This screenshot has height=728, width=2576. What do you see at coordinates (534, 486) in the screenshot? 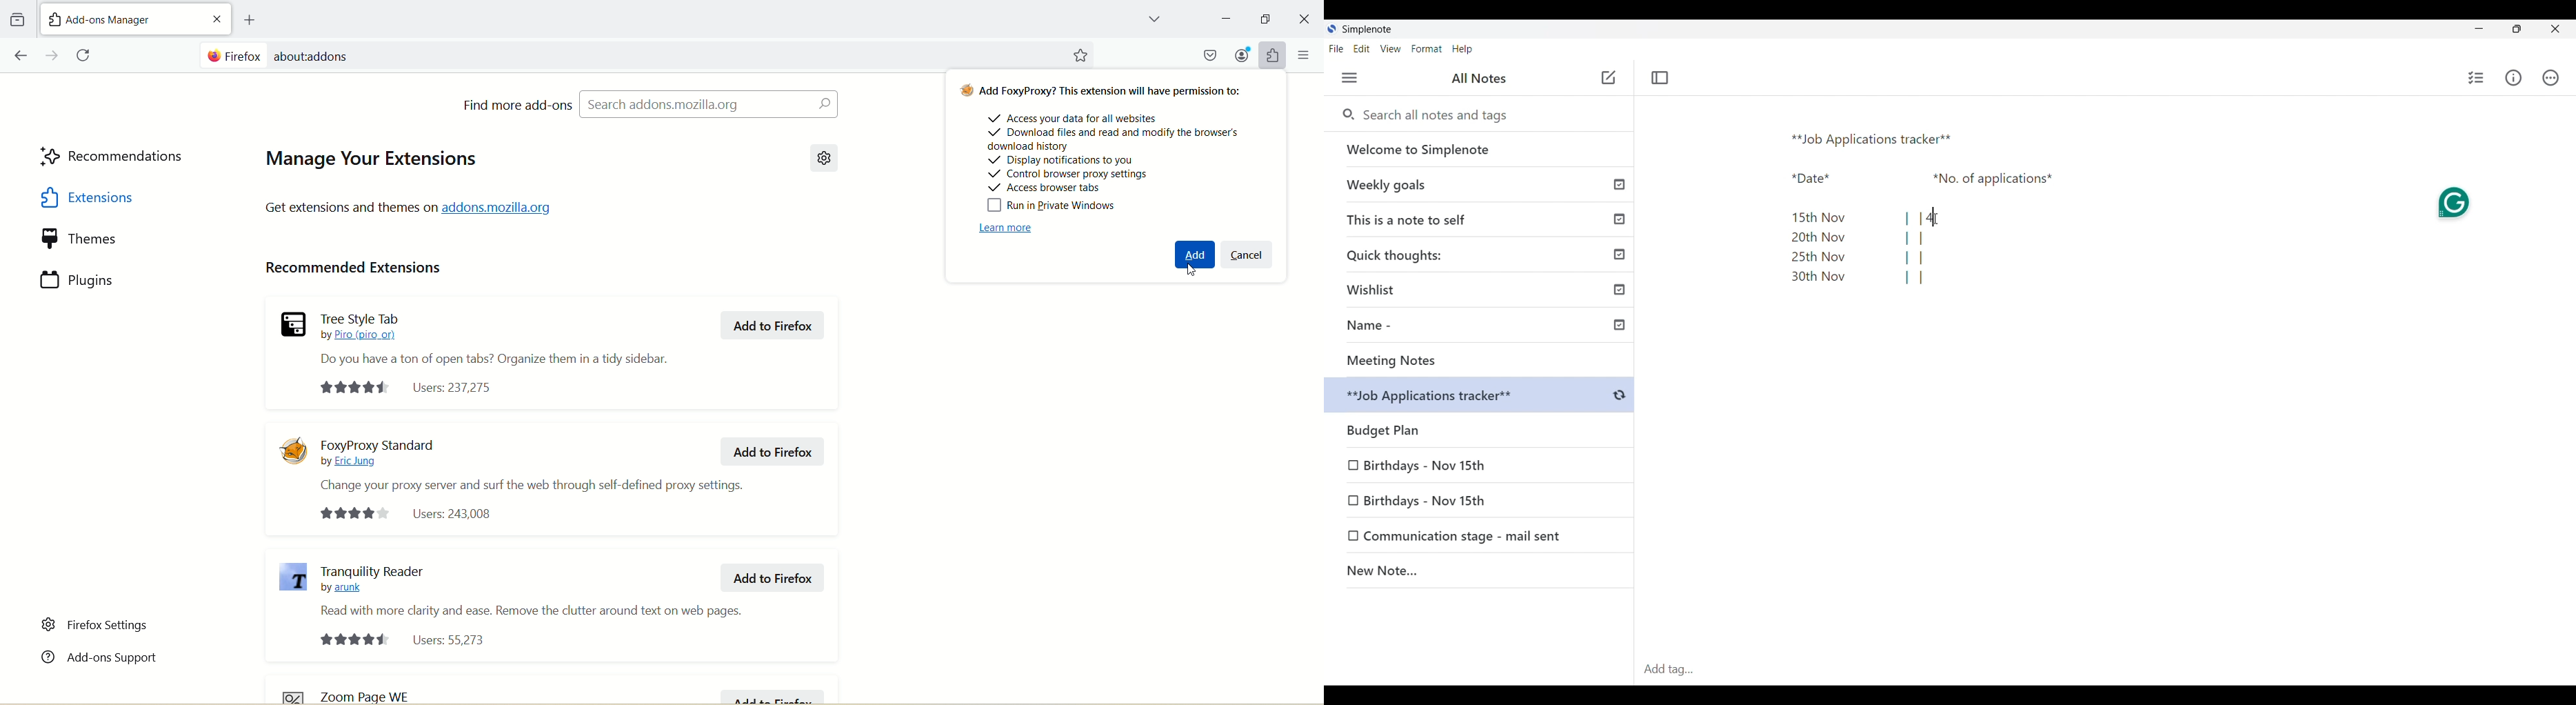
I see `Change your proxy server and surf the web through self-defined proxy settings.` at bounding box center [534, 486].